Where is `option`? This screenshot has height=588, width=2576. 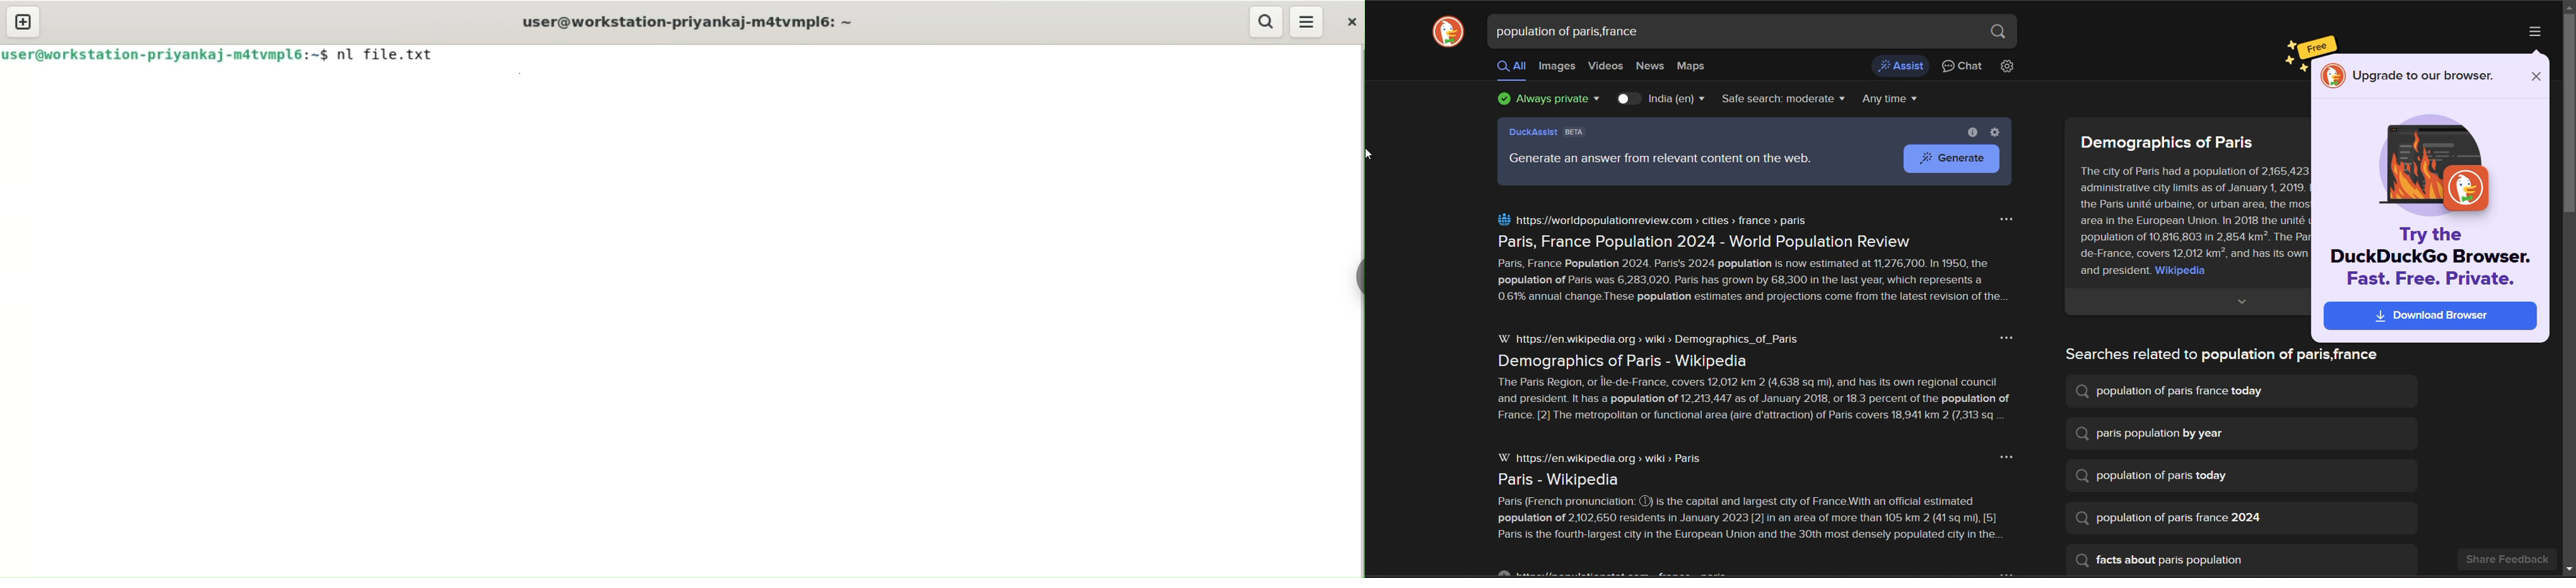 option is located at coordinates (2005, 458).